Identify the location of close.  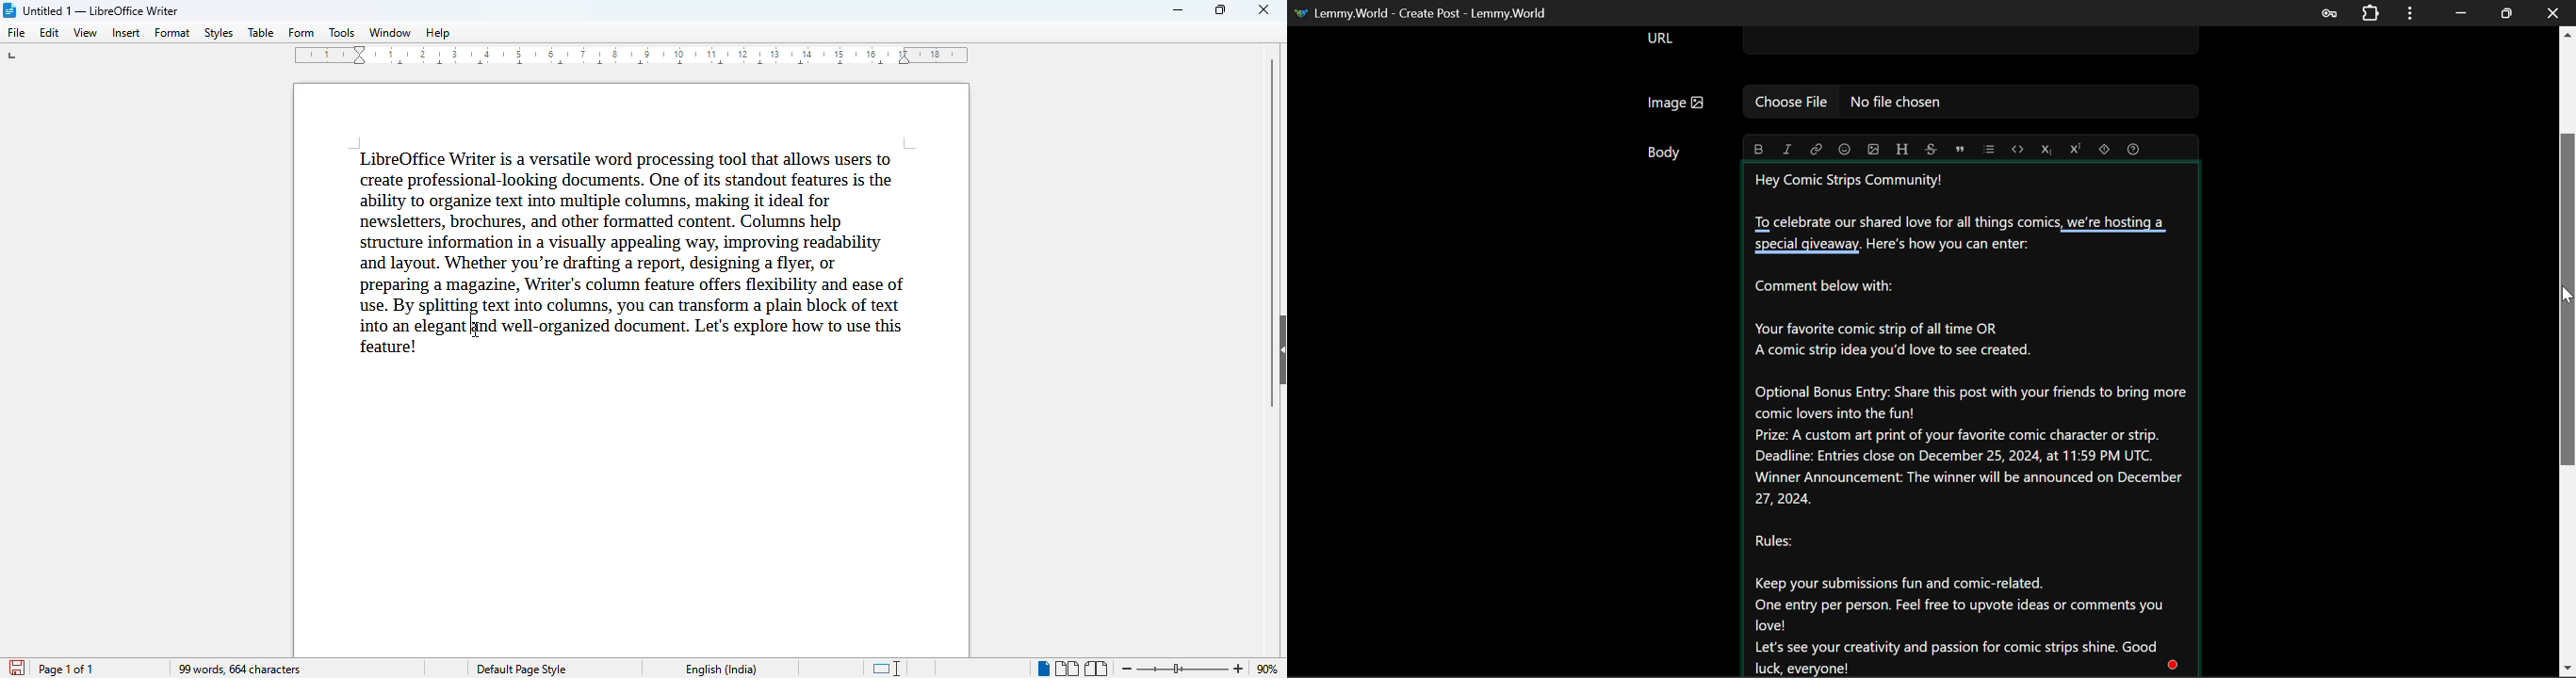
(1264, 9).